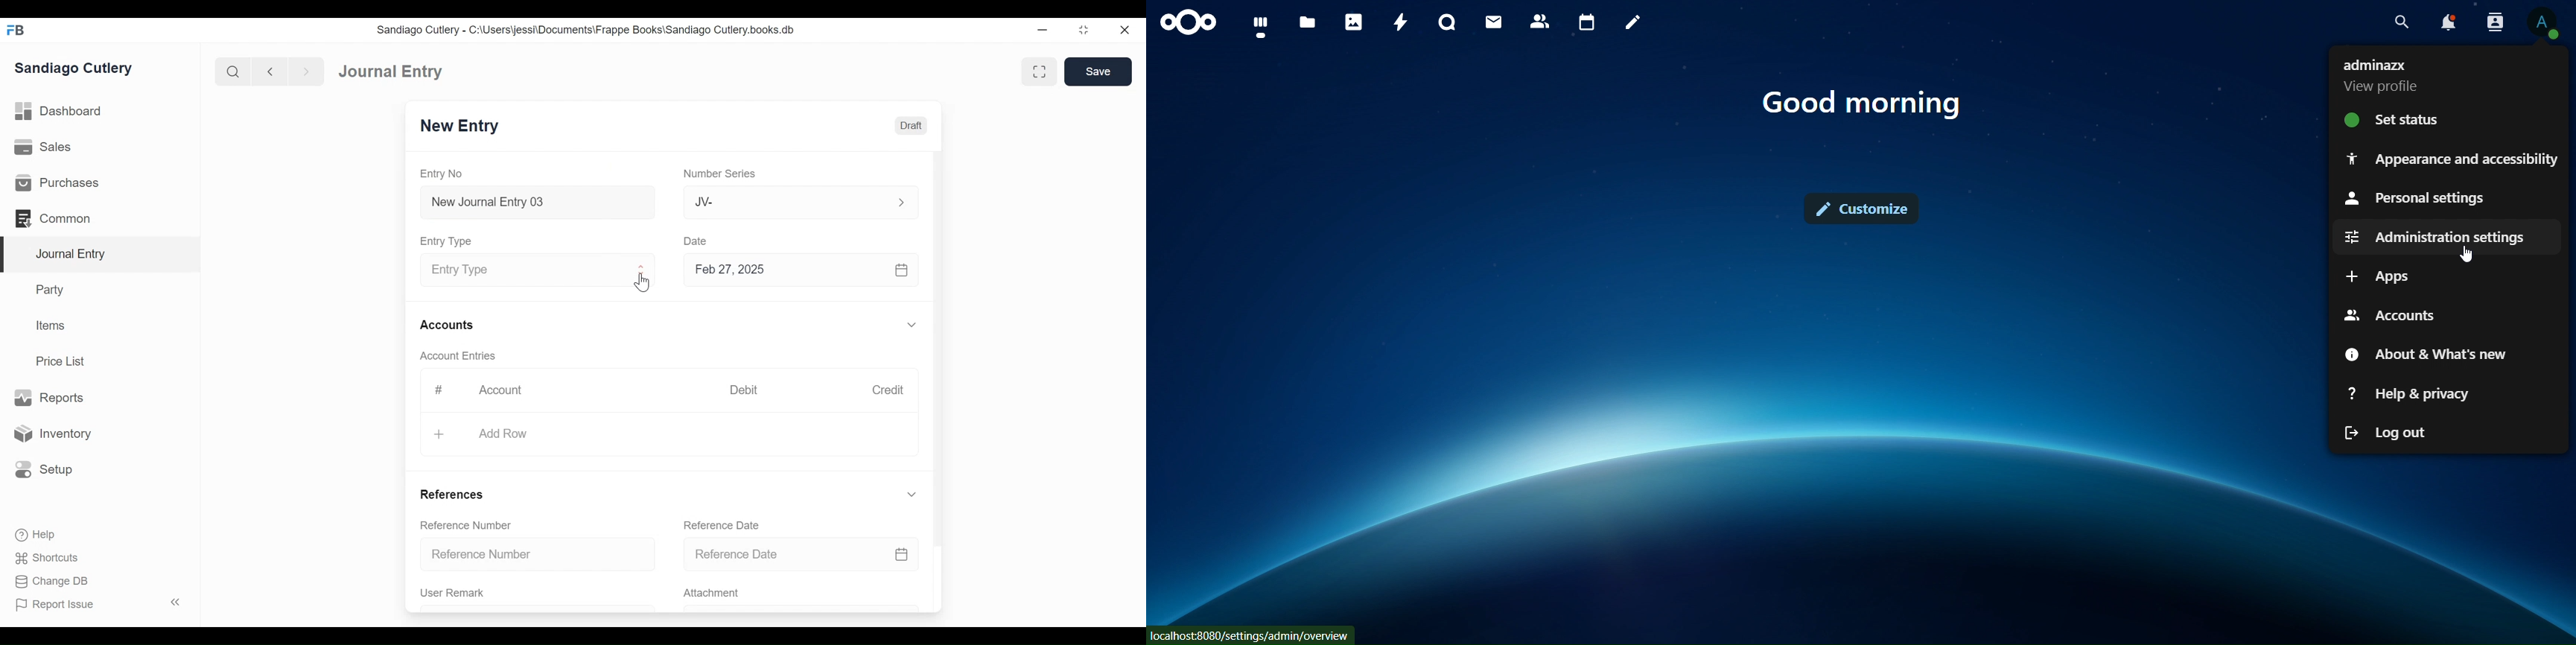 The image size is (2576, 672). What do you see at coordinates (900, 202) in the screenshot?
I see `Expand` at bounding box center [900, 202].